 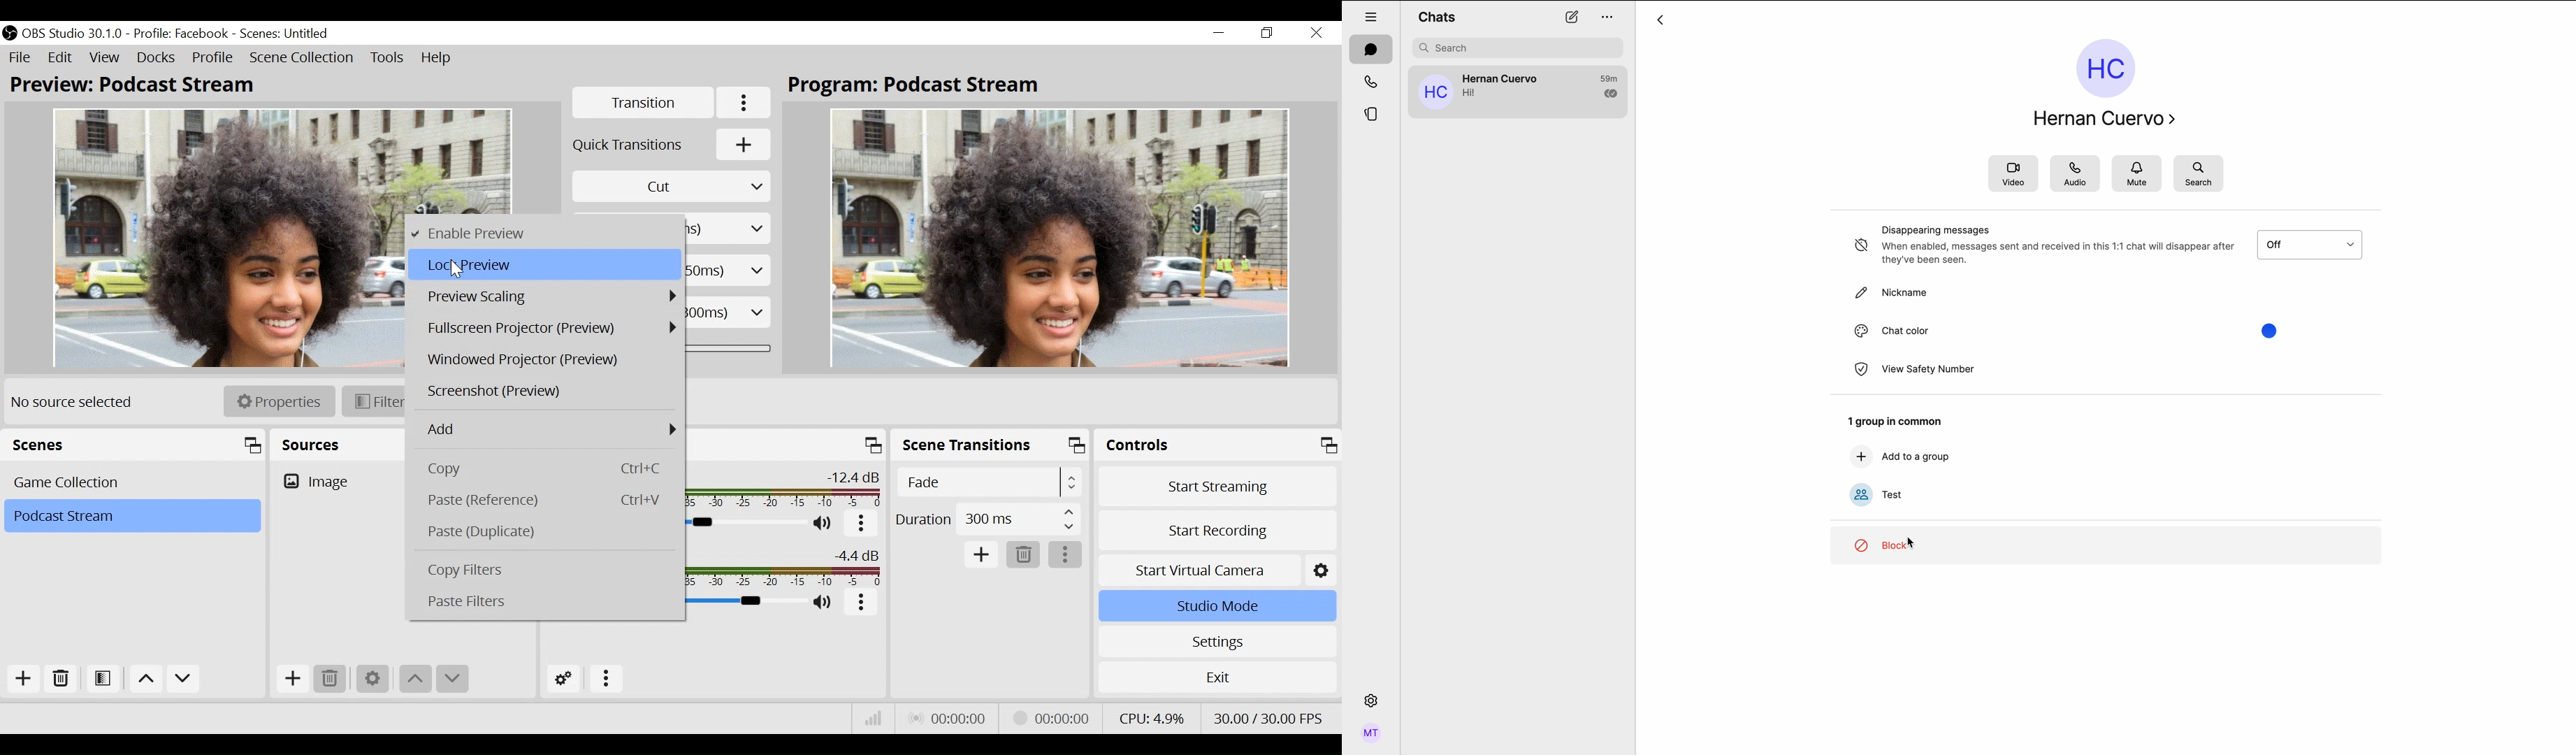 I want to click on Controls, so click(x=1217, y=444).